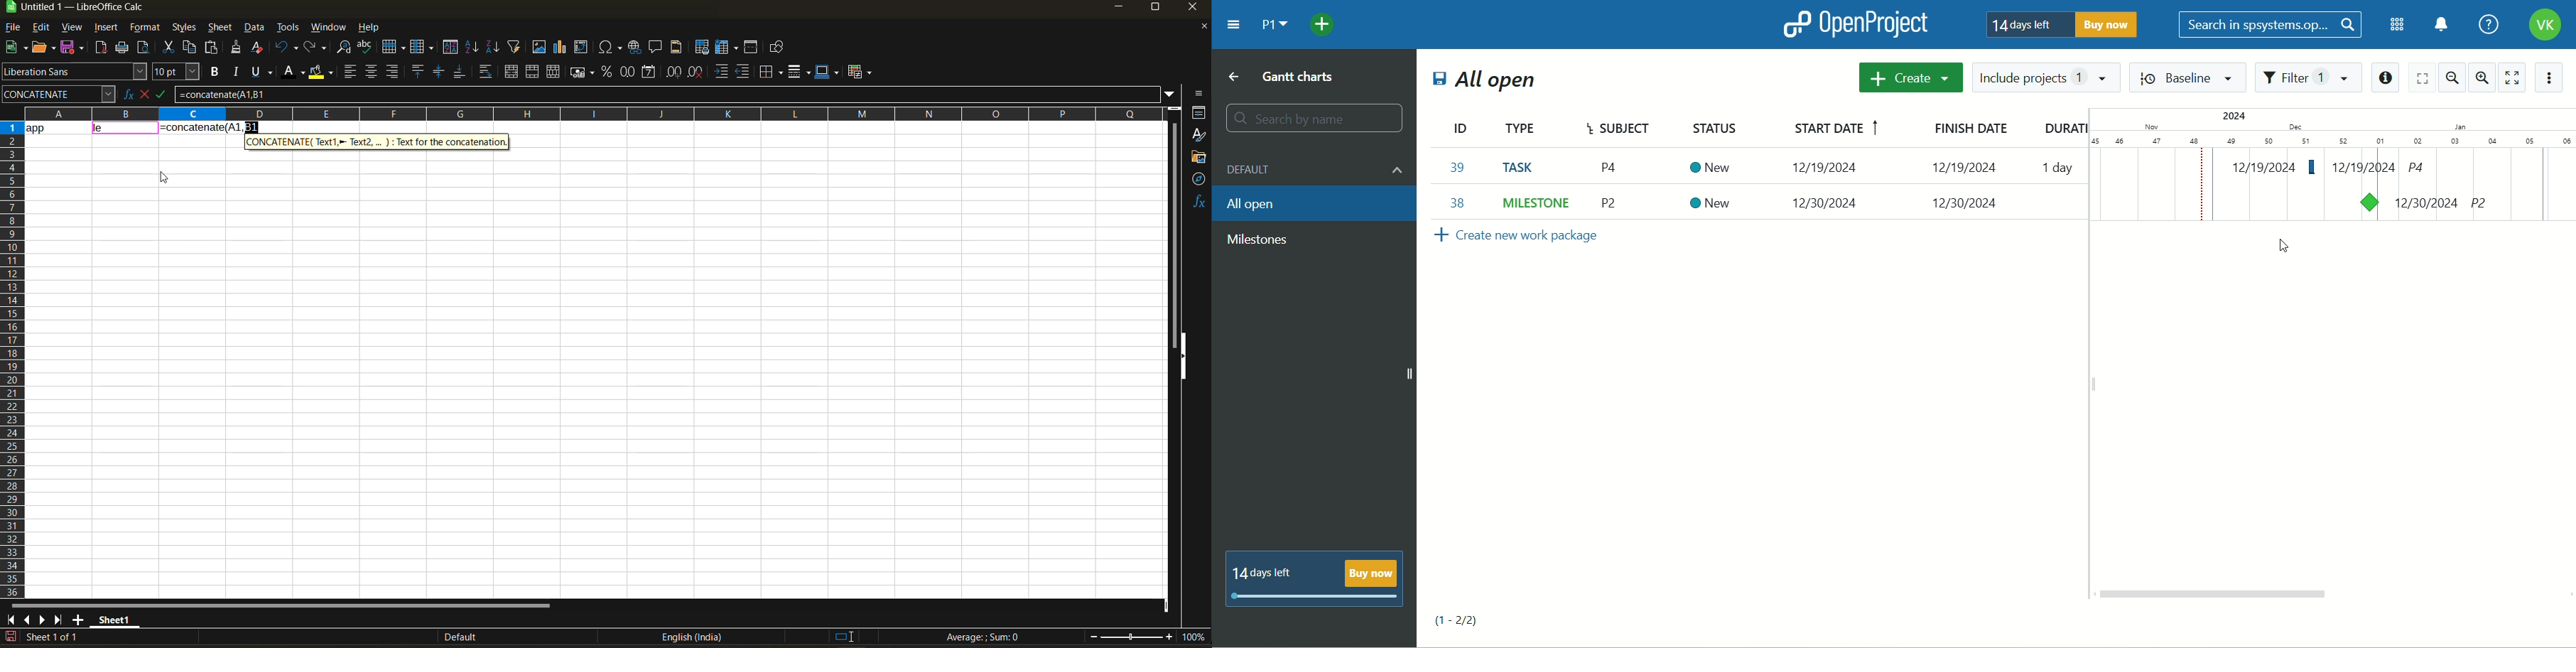  What do you see at coordinates (2243, 117) in the screenshot?
I see `2024` at bounding box center [2243, 117].